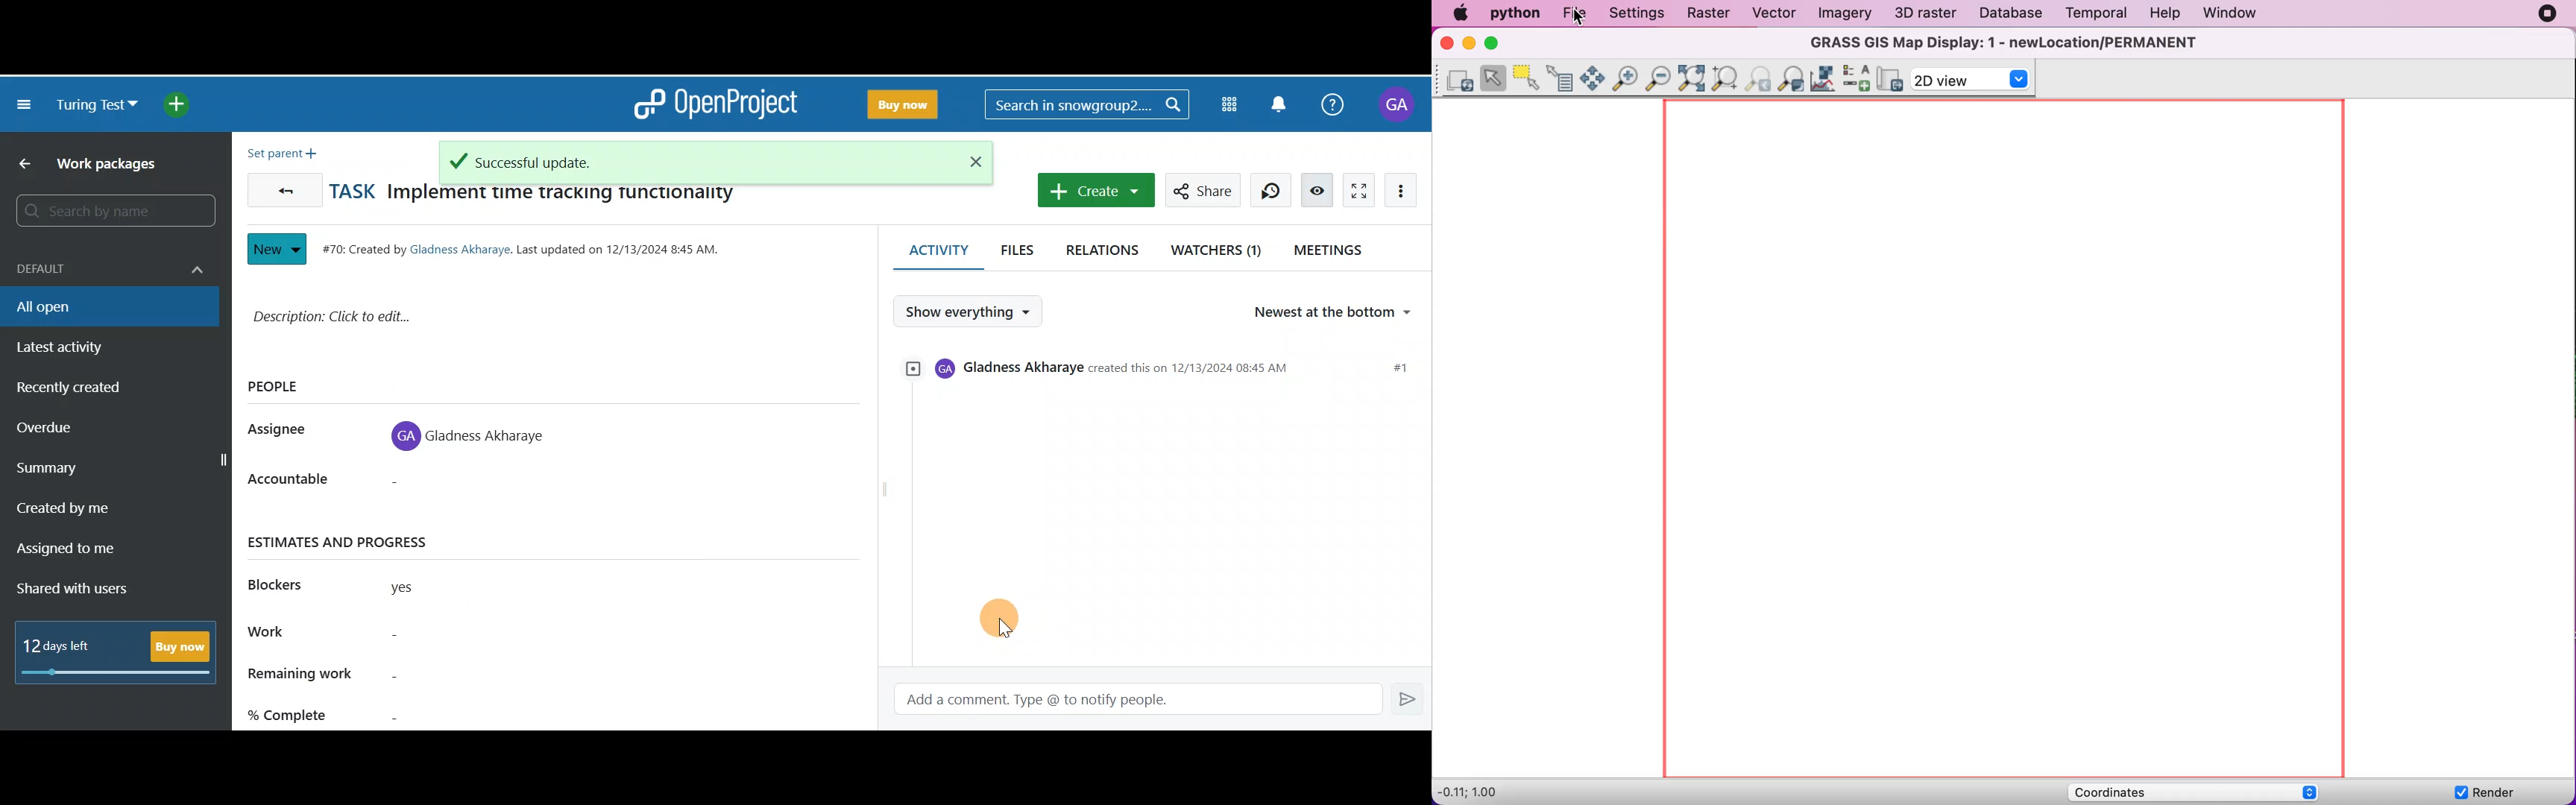 Image resolution: width=2576 pixels, height=812 pixels. I want to click on More, so click(1405, 189).